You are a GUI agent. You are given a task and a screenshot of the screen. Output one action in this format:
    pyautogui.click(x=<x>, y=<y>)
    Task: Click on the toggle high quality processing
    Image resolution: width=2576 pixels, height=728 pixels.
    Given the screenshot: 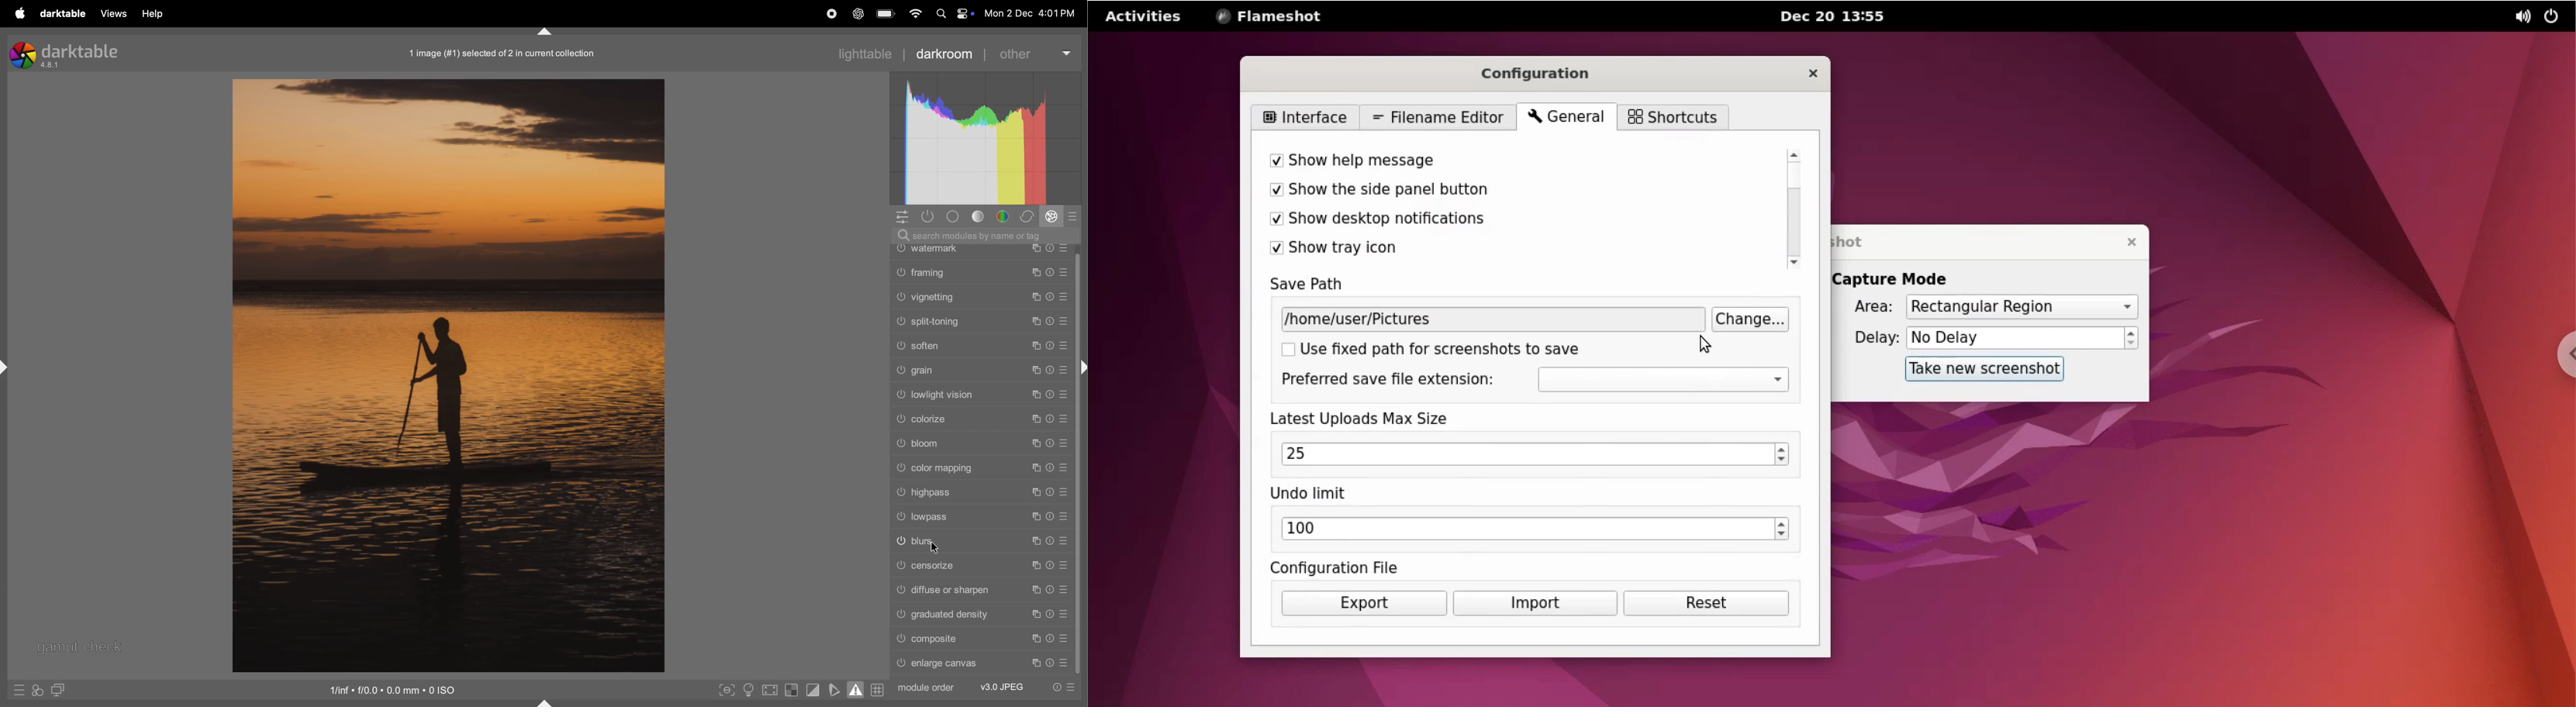 What is the action you would take?
    pyautogui.click(x=772, y=690)
    